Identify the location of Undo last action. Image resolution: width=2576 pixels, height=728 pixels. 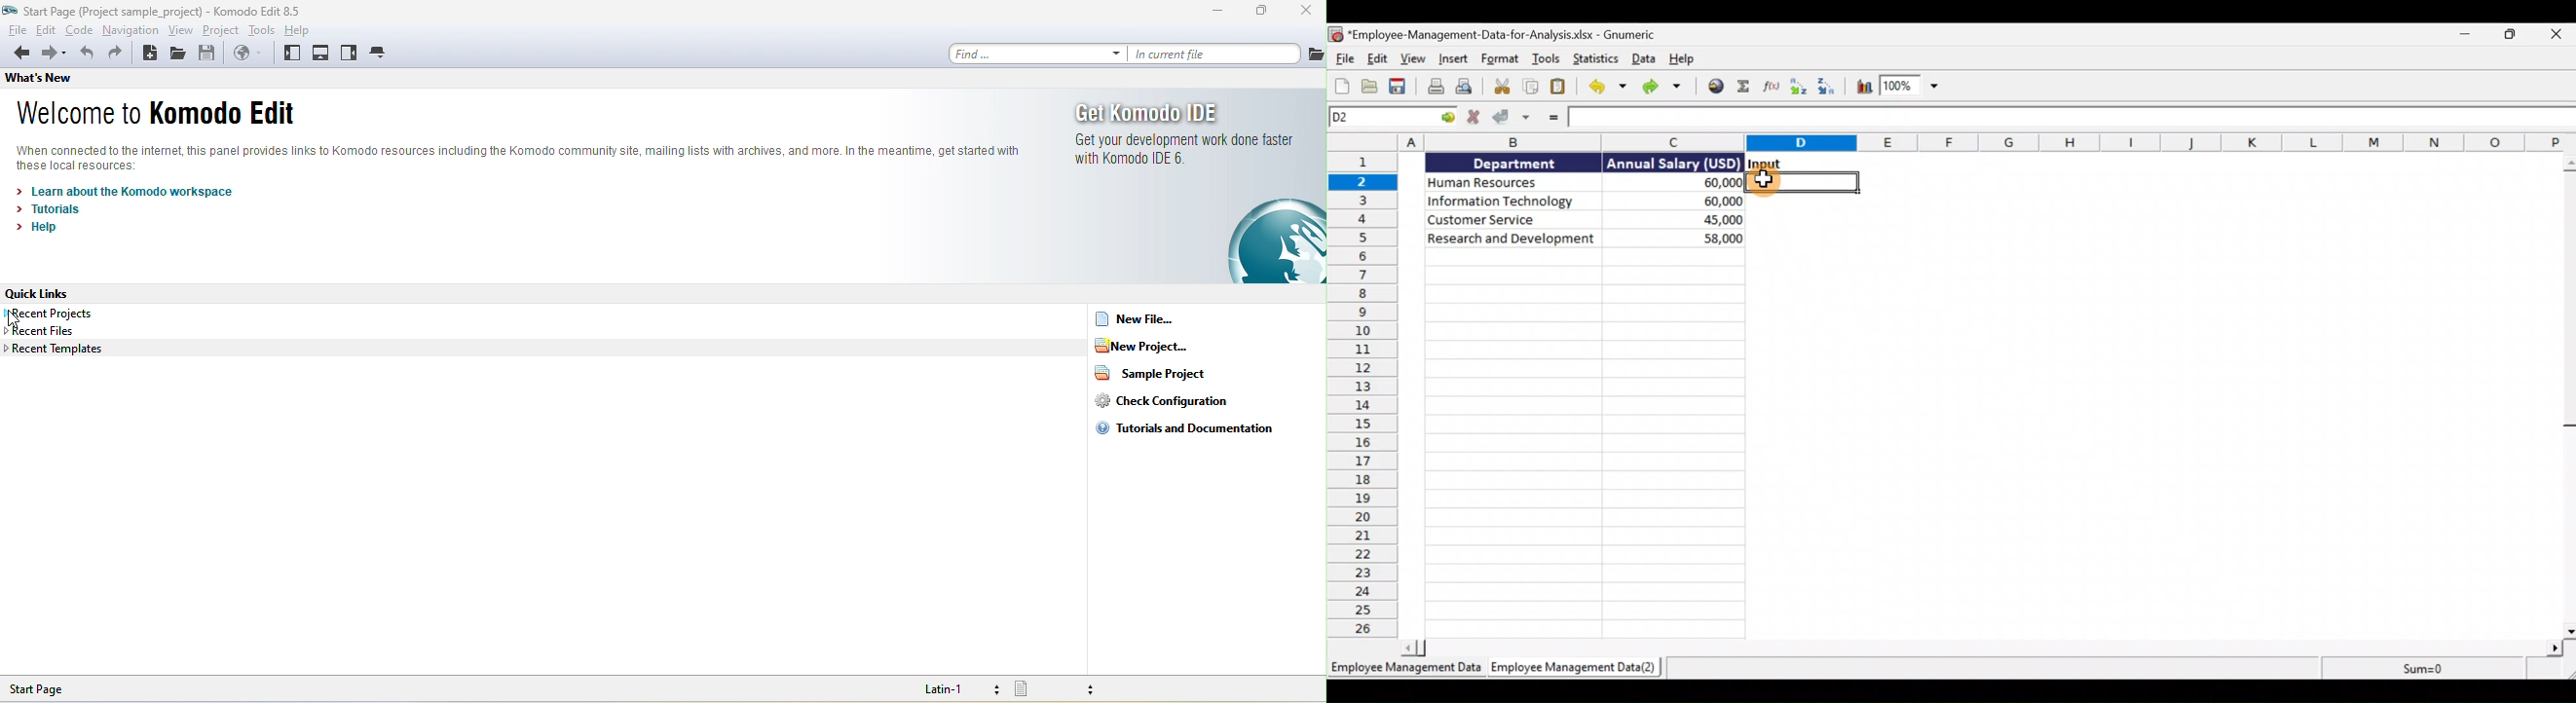
(1605, 87).